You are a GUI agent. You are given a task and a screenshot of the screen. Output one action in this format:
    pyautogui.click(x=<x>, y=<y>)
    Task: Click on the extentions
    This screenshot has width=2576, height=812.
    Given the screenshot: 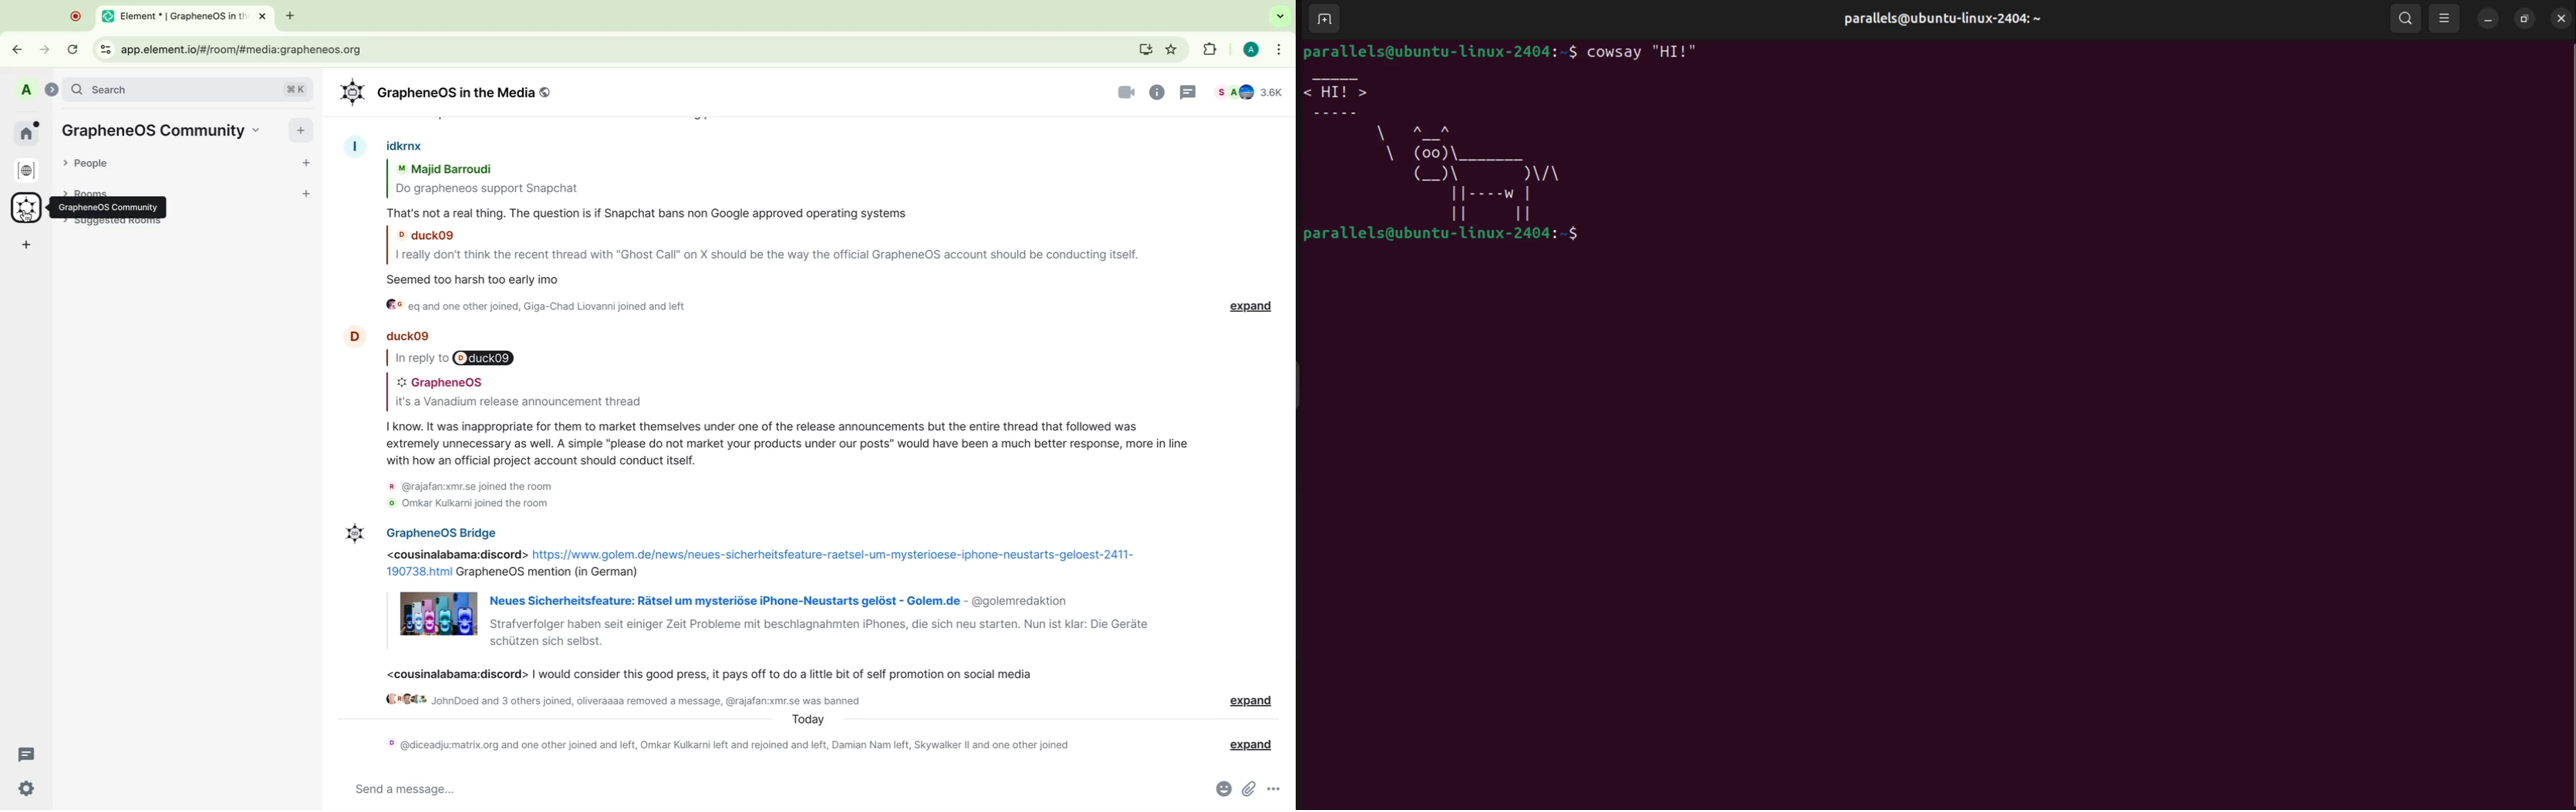 What is the action you would take?
    pyautogui.click(x=1207, y=49)
    